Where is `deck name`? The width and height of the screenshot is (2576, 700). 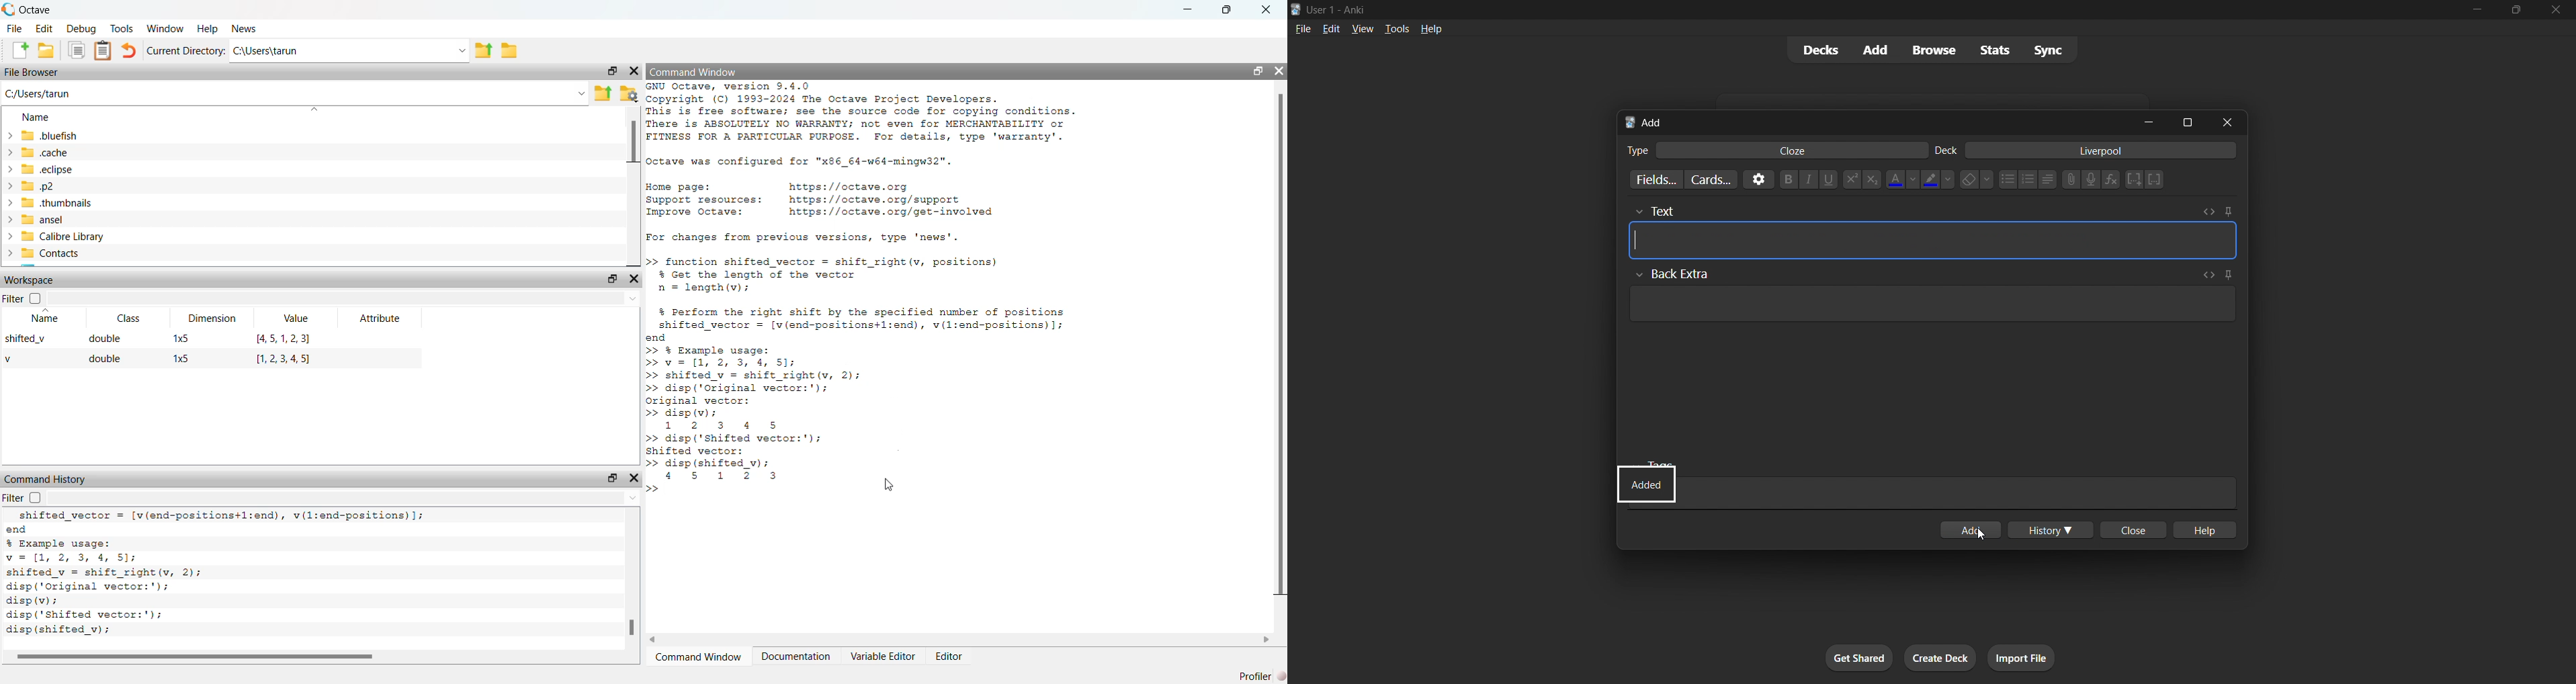
deck name is located at coordinates (1948, 151).